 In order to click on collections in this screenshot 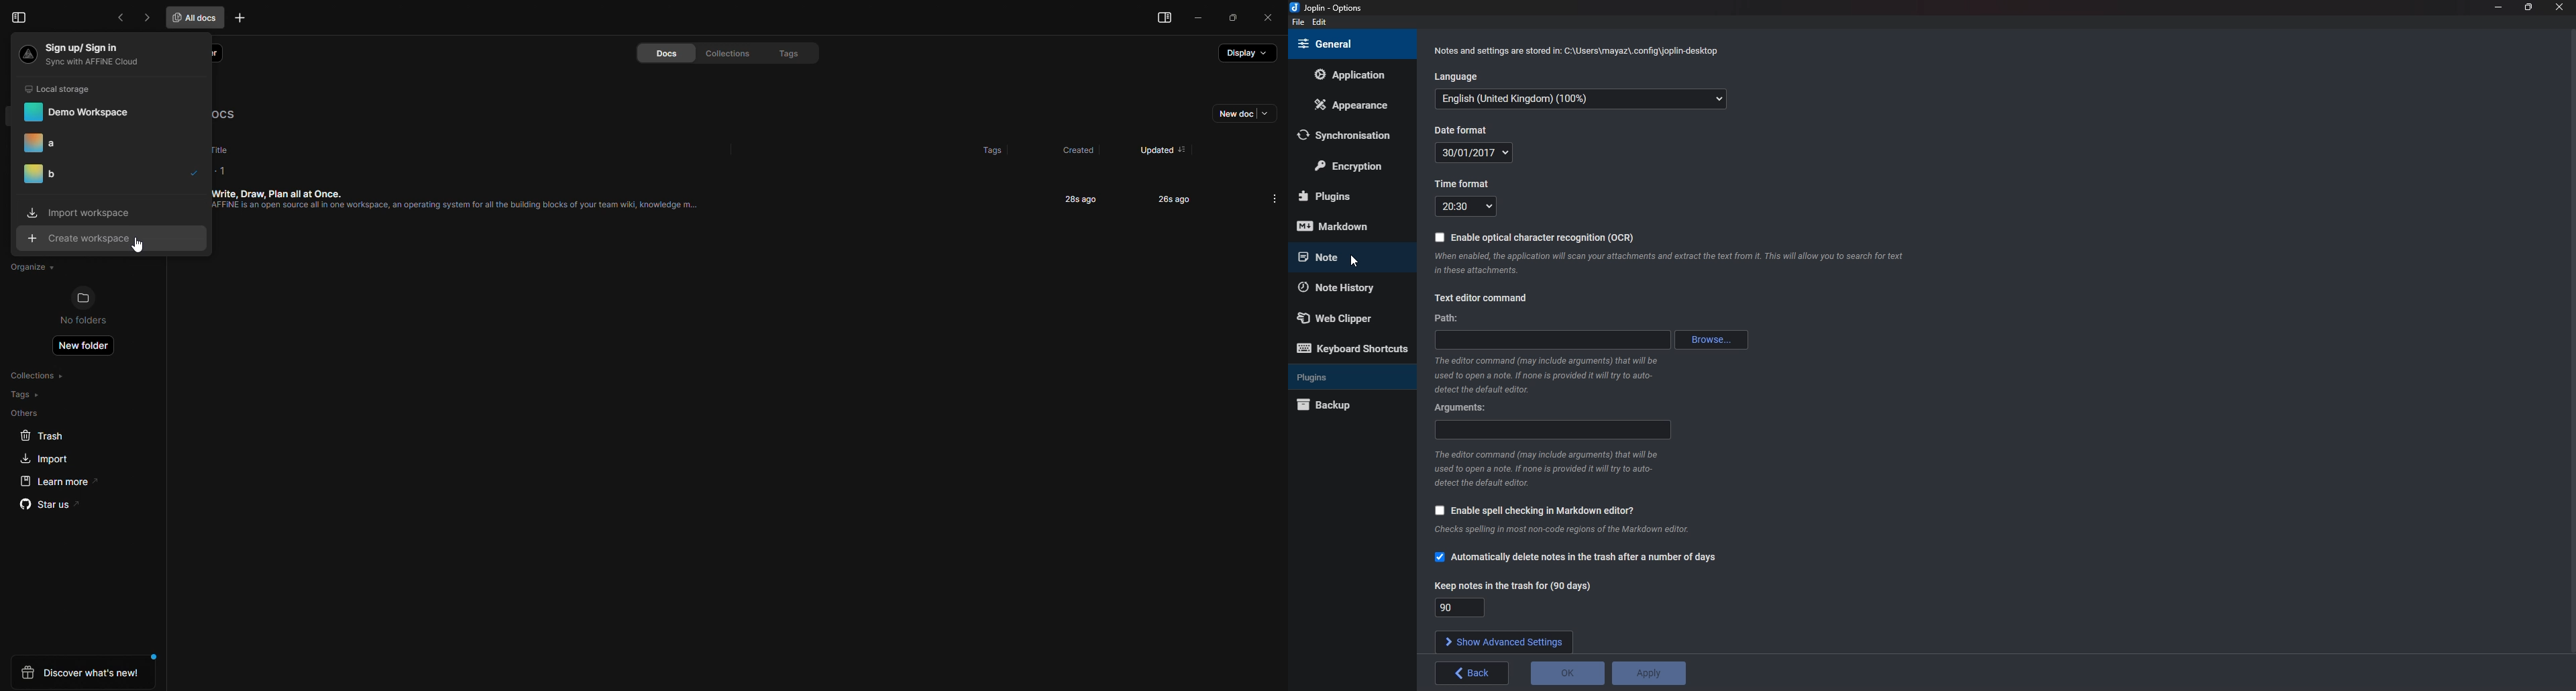, I will do `click(722, 53)`.